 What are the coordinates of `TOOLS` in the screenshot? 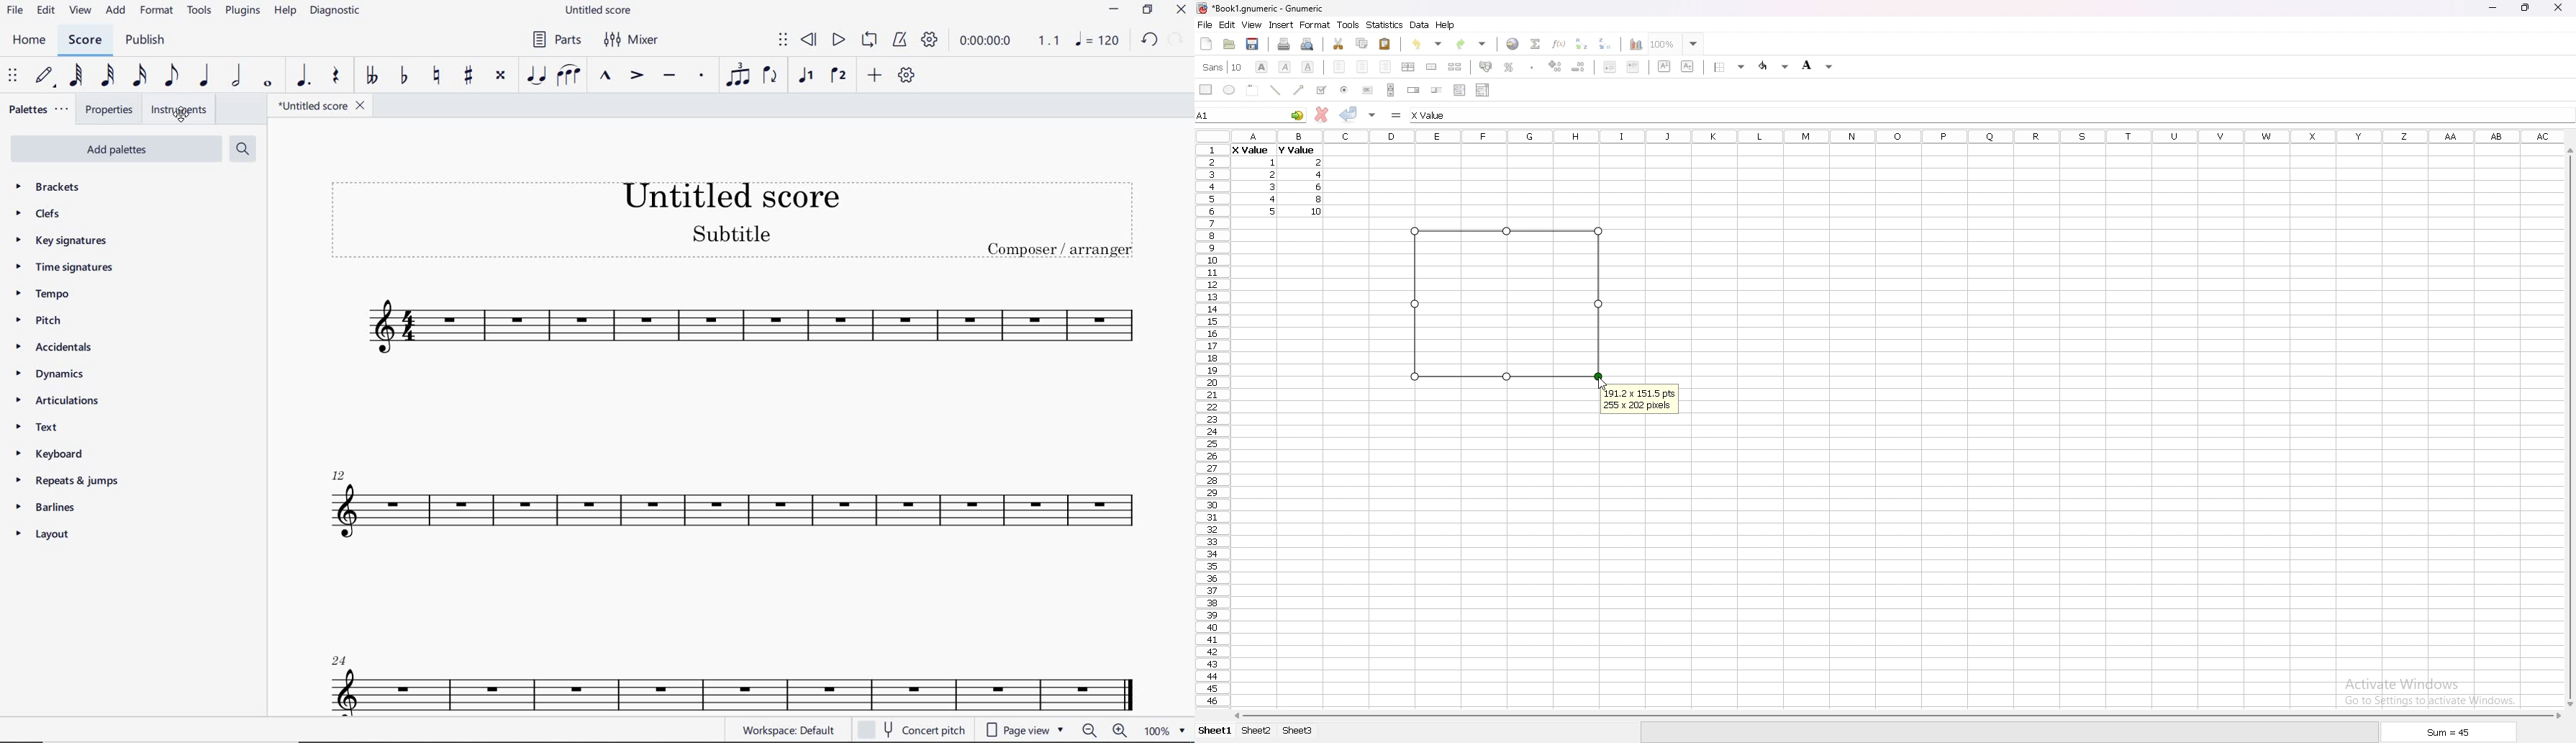 It's located at (200, 11).